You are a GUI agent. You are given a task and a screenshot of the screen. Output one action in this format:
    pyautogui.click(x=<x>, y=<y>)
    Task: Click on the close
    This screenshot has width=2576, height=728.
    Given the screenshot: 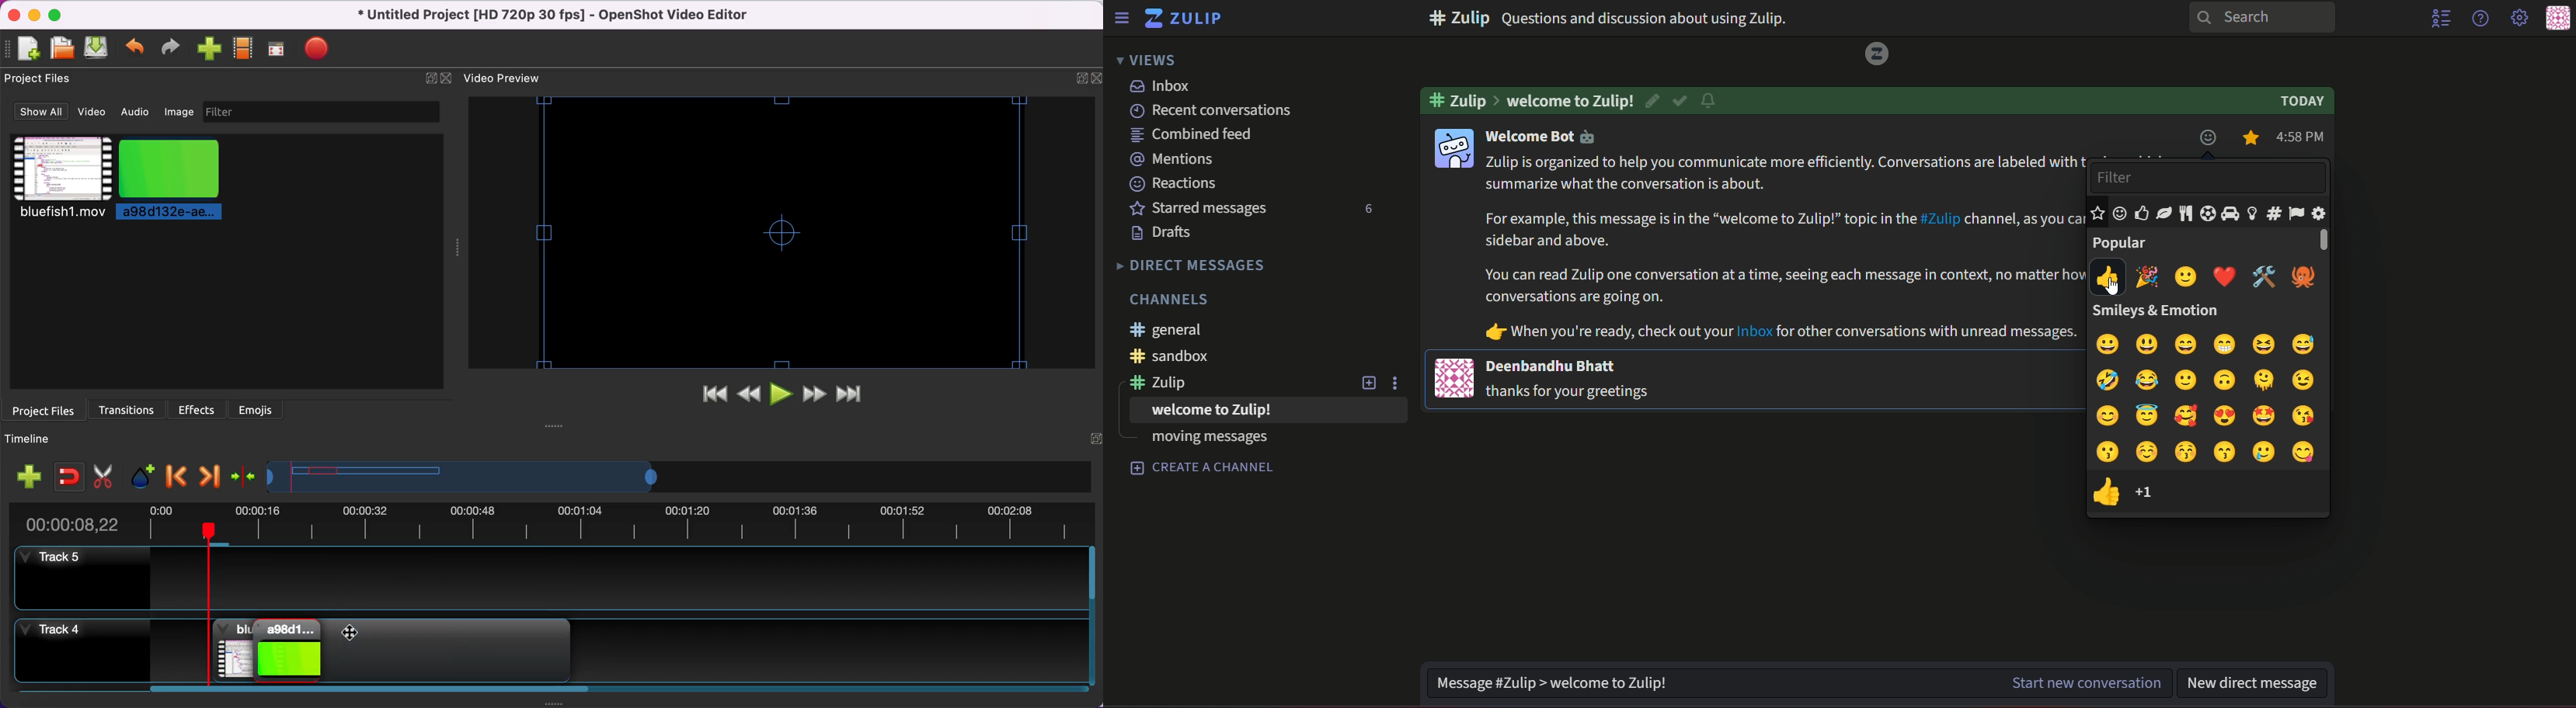 What is the action you would take?
    pyautogui.click(x=448, y=79)
    